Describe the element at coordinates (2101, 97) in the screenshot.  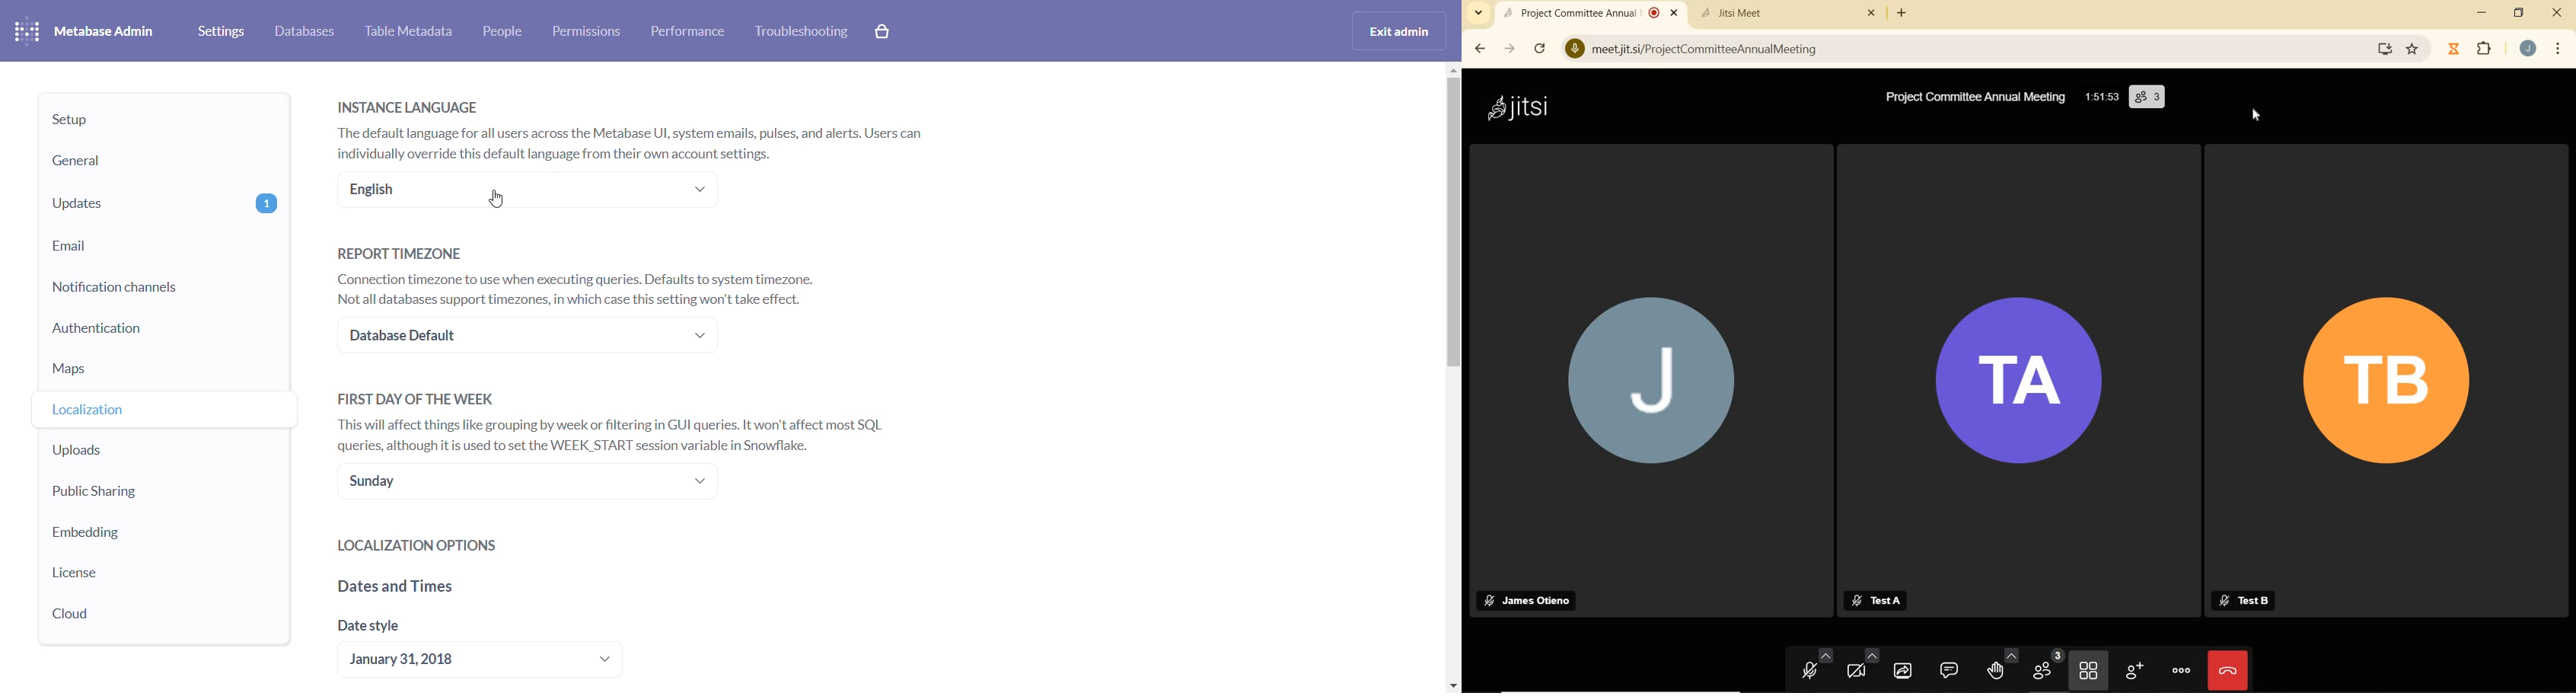
I see `timer` at that location.